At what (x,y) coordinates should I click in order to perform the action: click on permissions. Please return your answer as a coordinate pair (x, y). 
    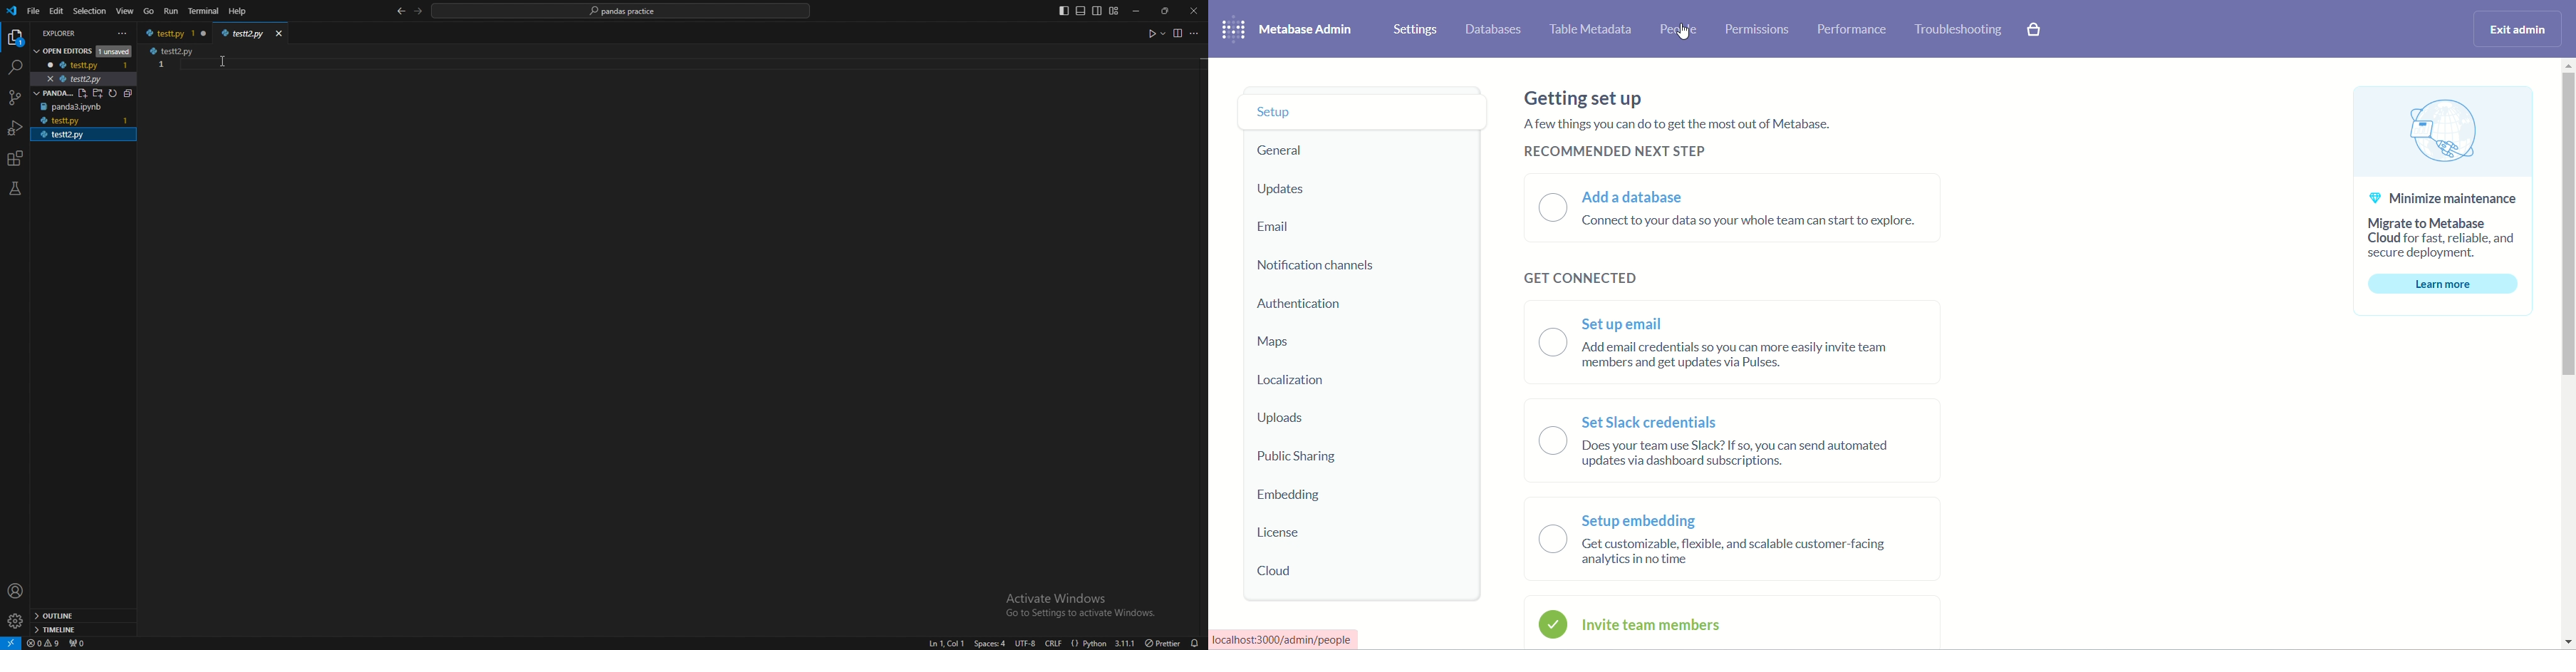
    Looking at the image, I should click on (1759, 29).